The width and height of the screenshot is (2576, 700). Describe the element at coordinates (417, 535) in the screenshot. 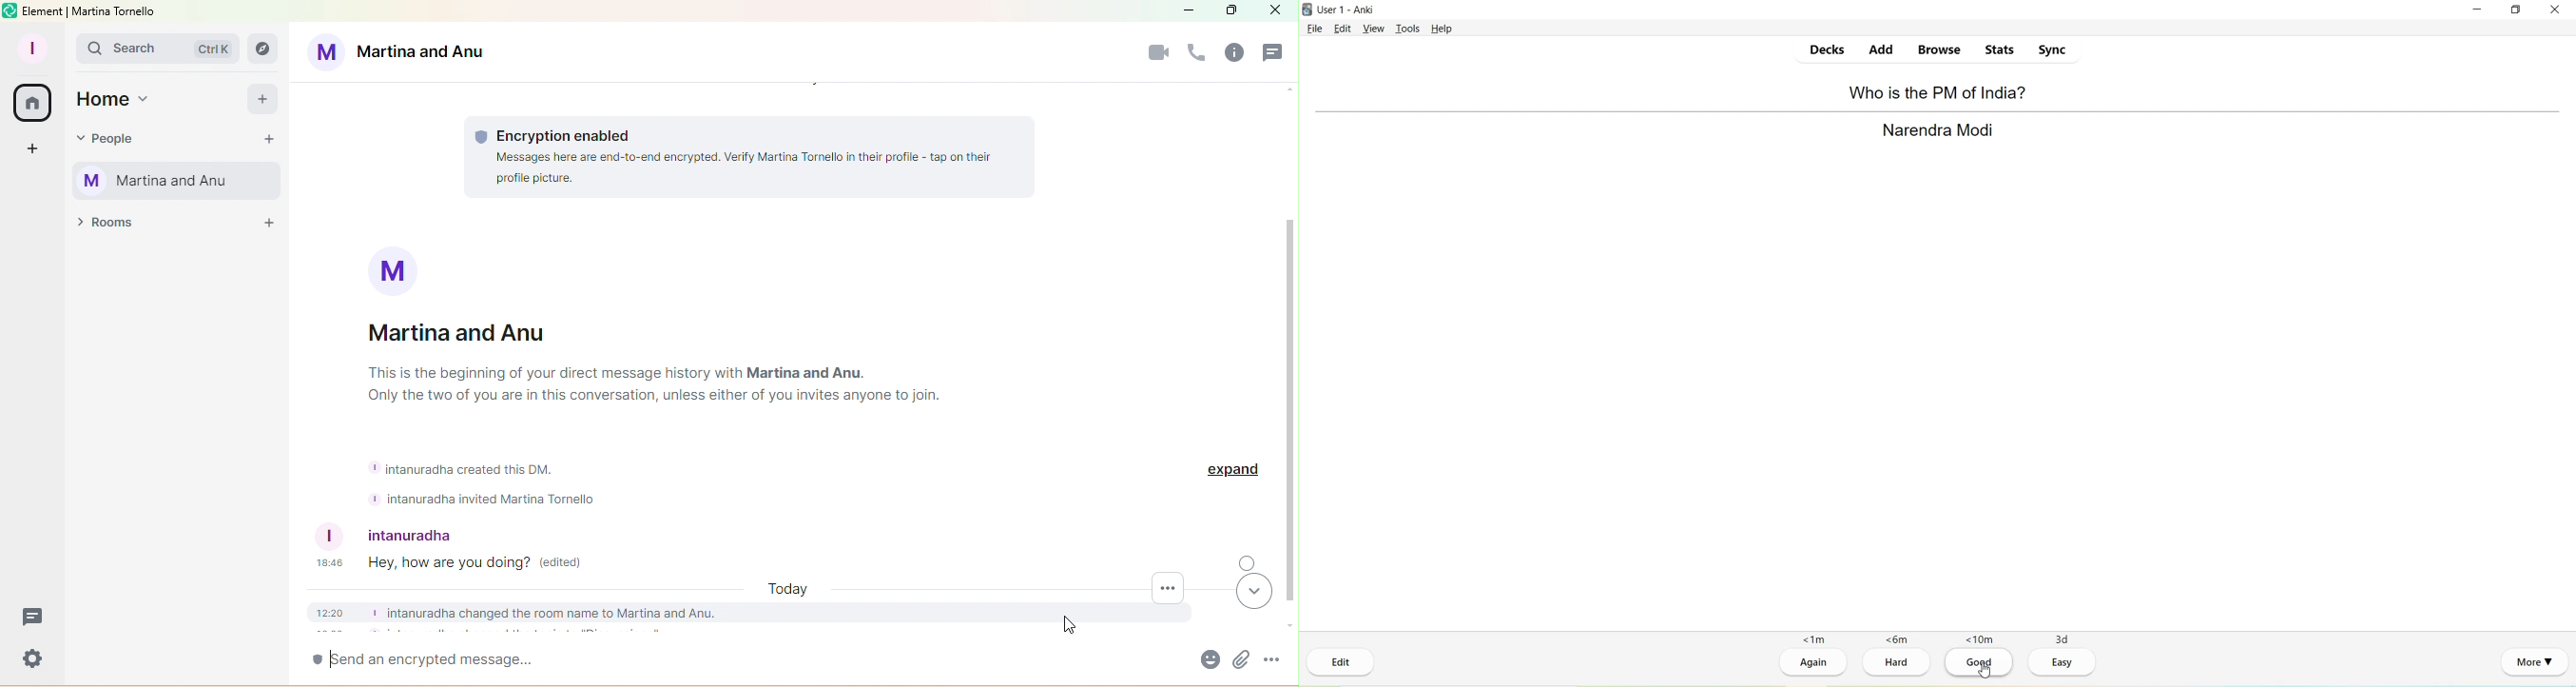

I see `Intanuradha` at that location.